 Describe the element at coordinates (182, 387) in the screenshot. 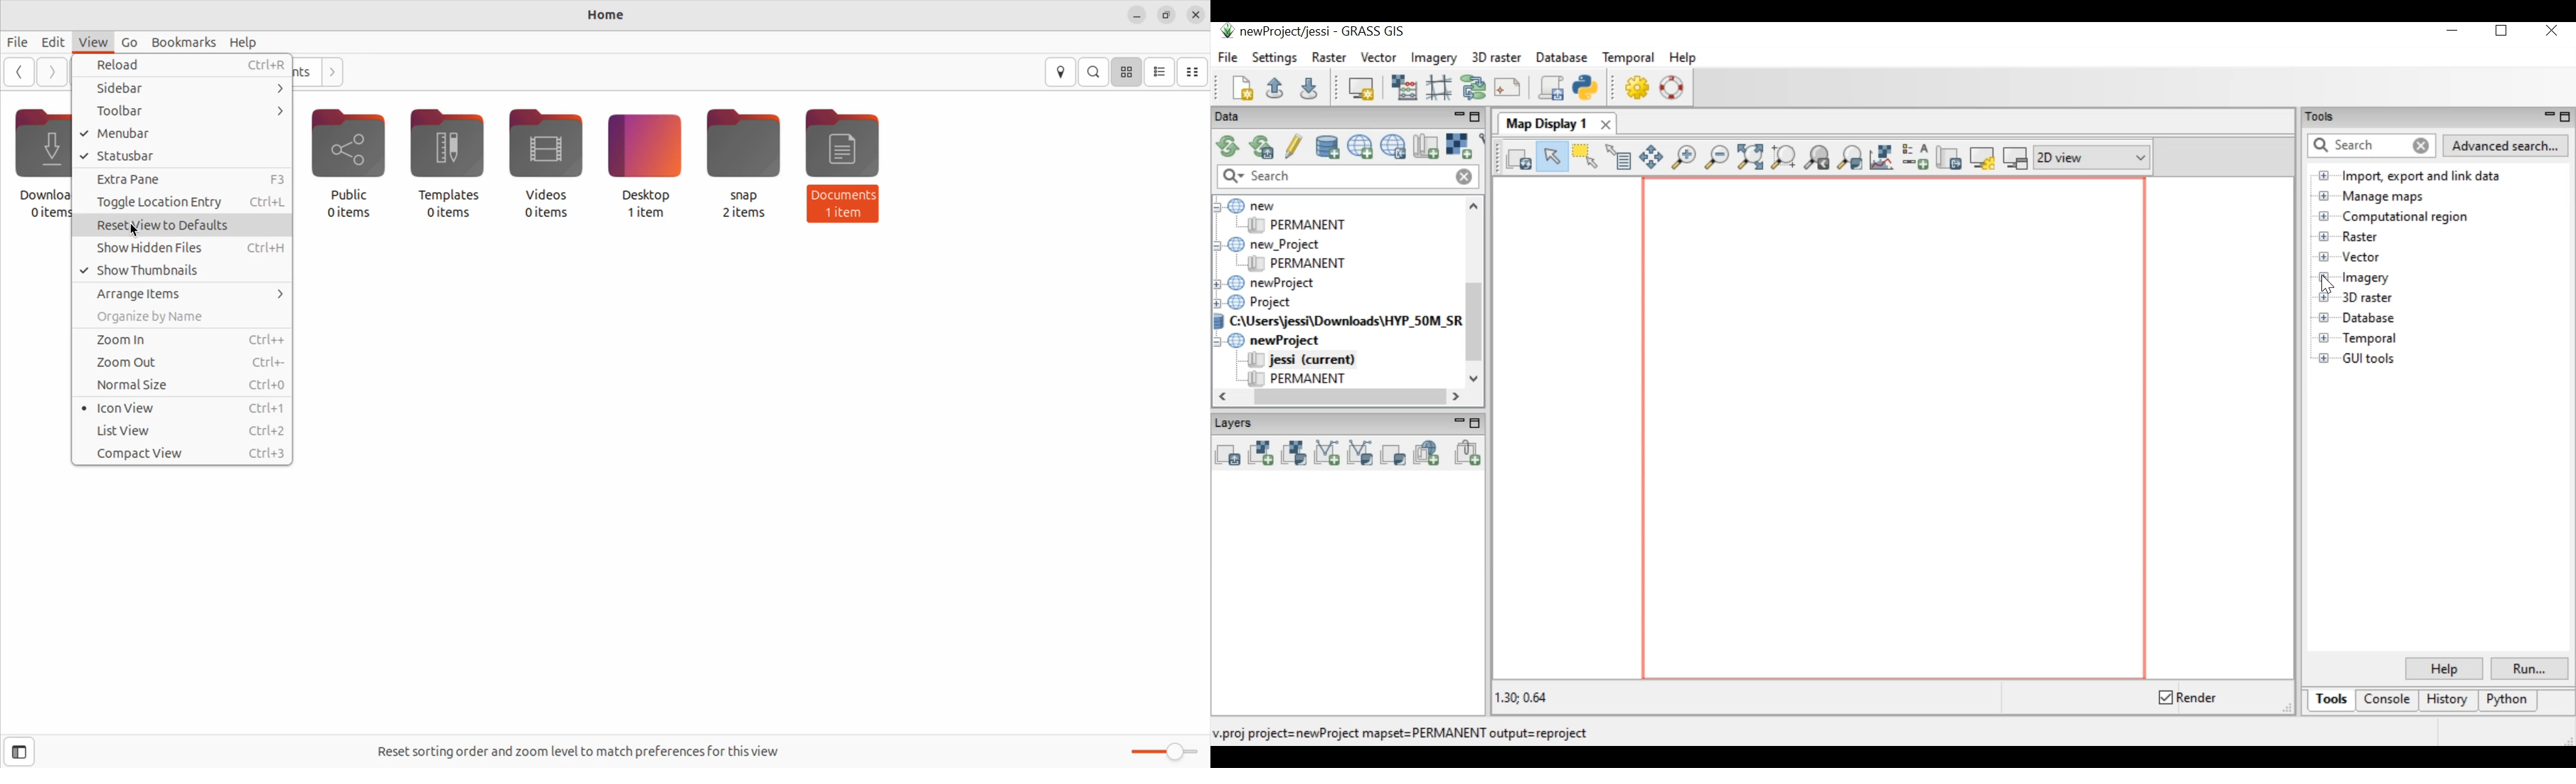

I see `Normal Size` at that location.